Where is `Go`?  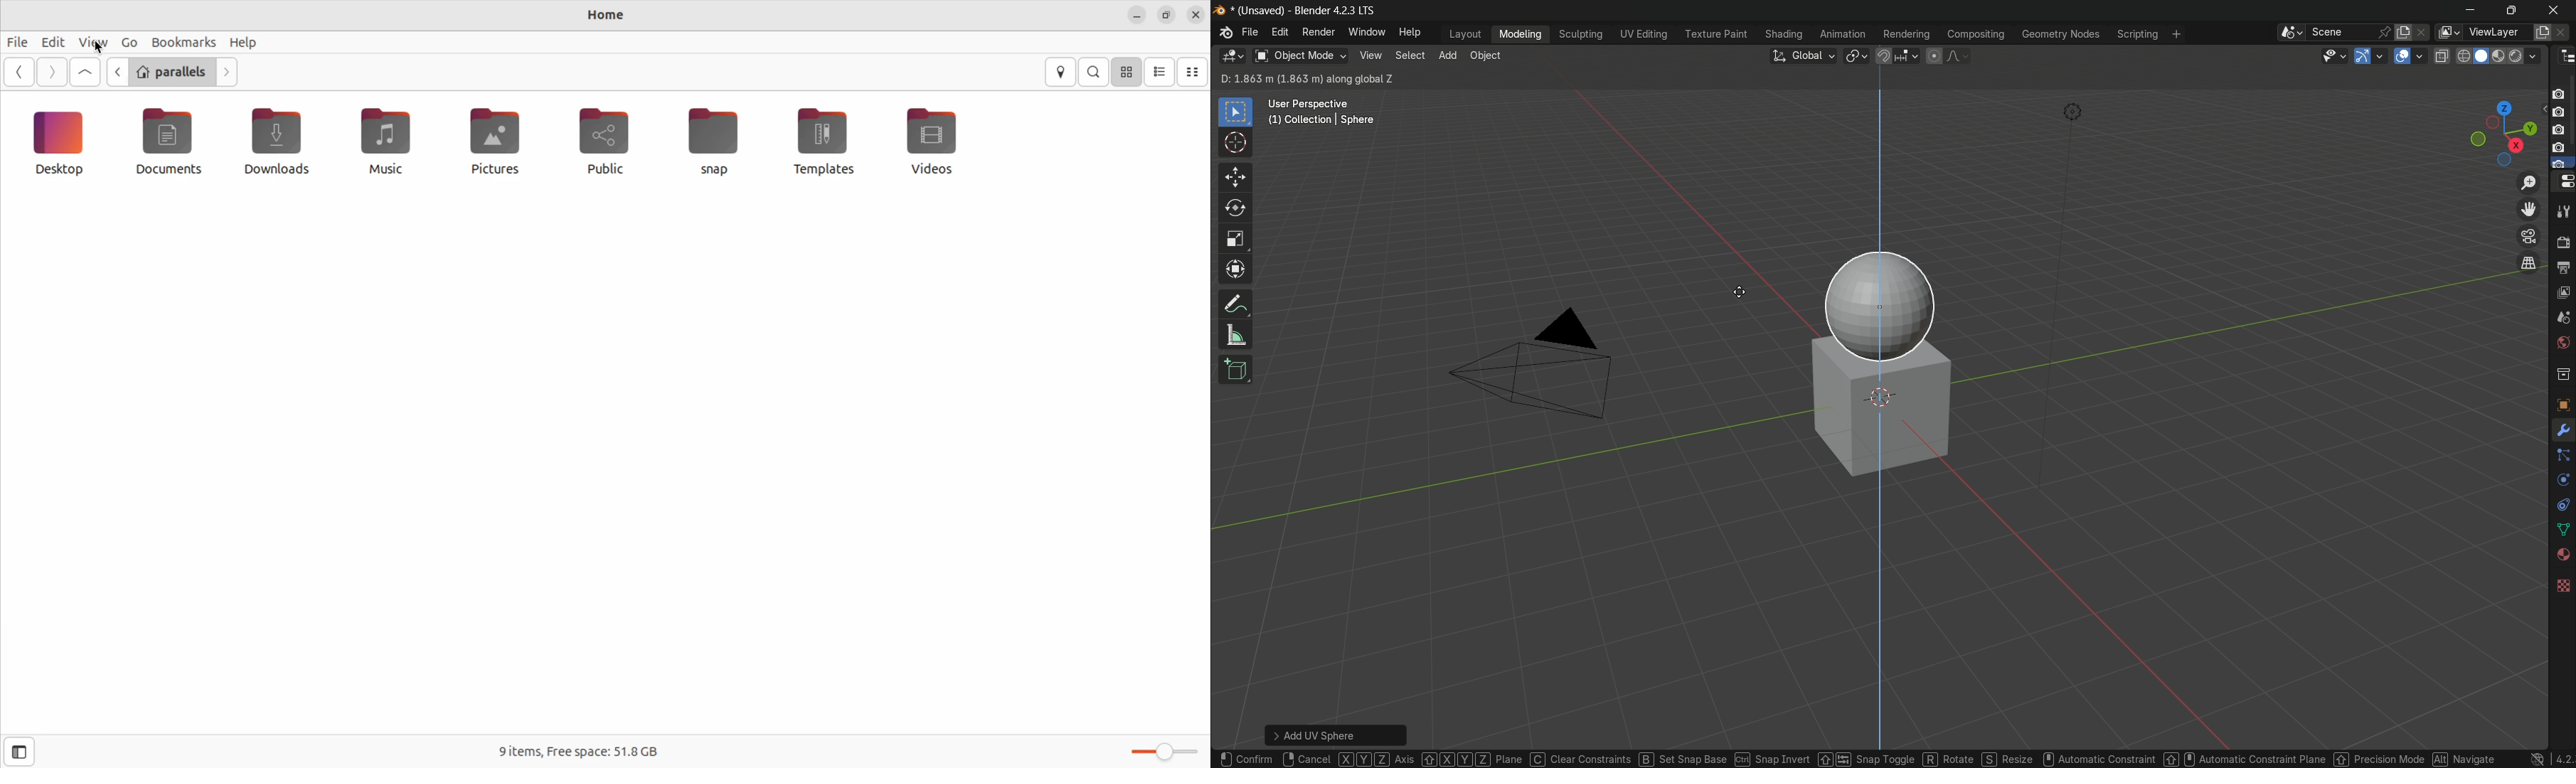 Go is located at coordinates (128, 42).